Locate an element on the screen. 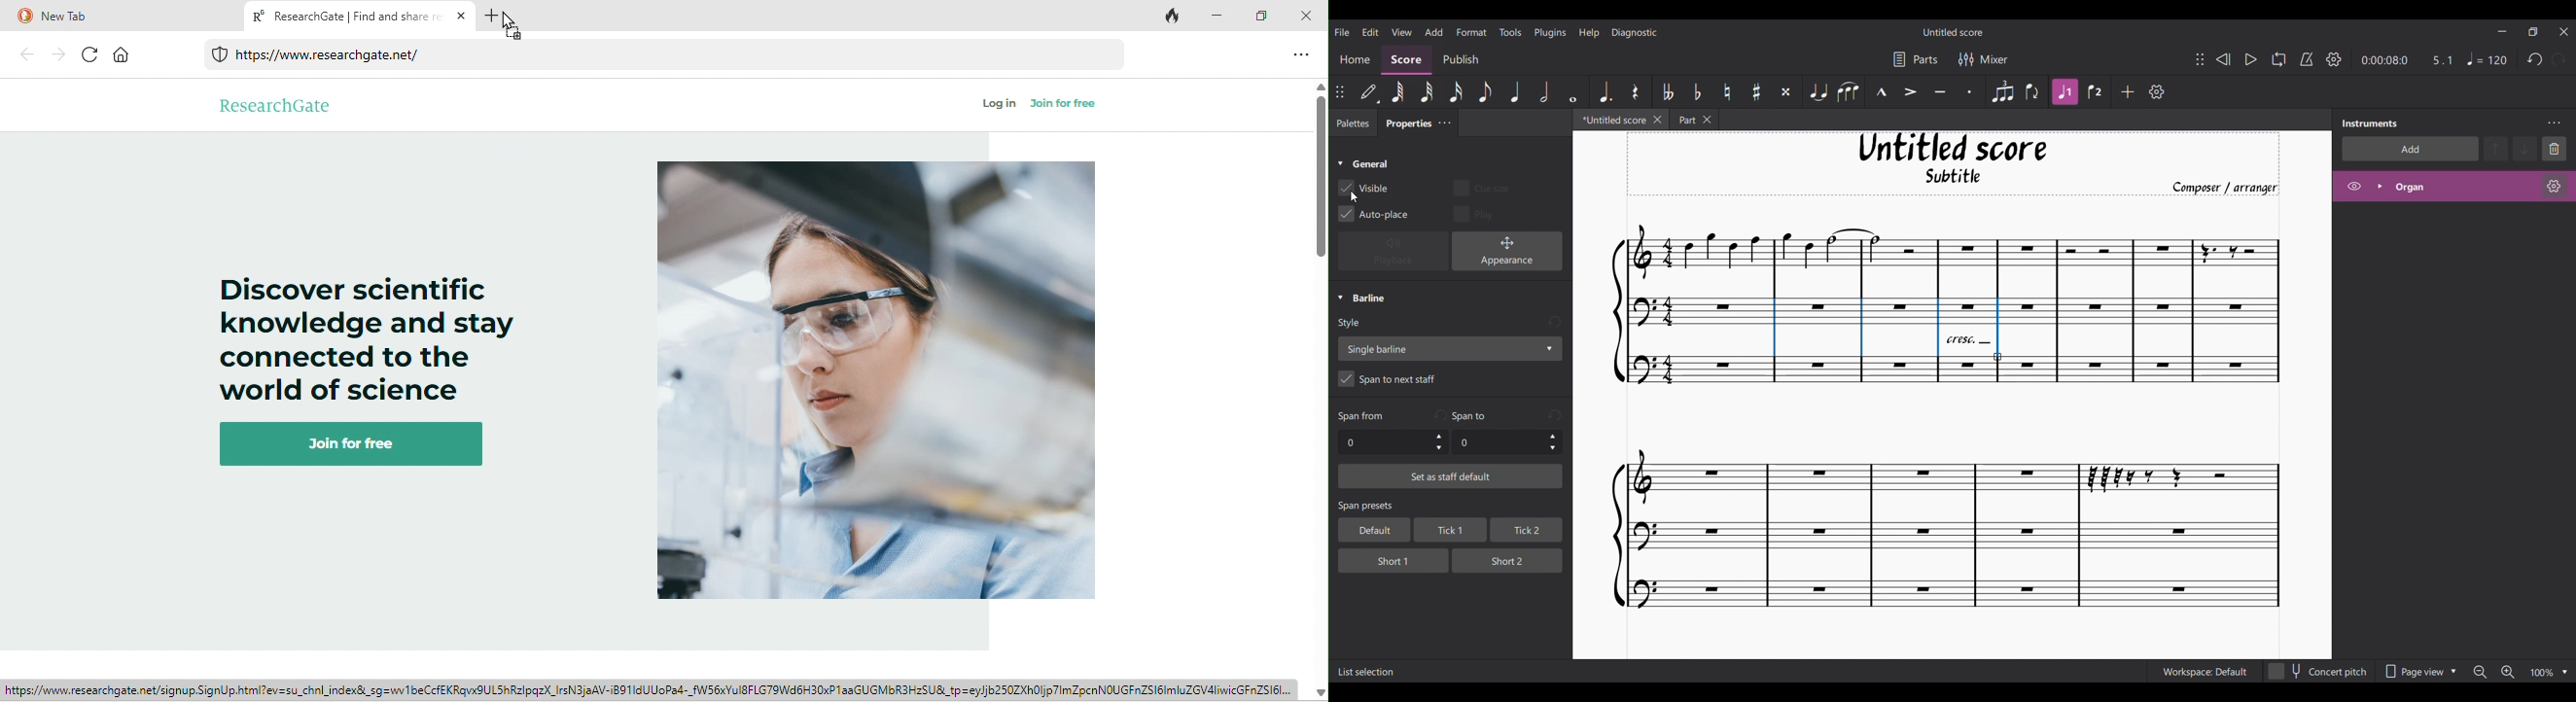  Toggle double sharp is located at coordinates (1786, 92).